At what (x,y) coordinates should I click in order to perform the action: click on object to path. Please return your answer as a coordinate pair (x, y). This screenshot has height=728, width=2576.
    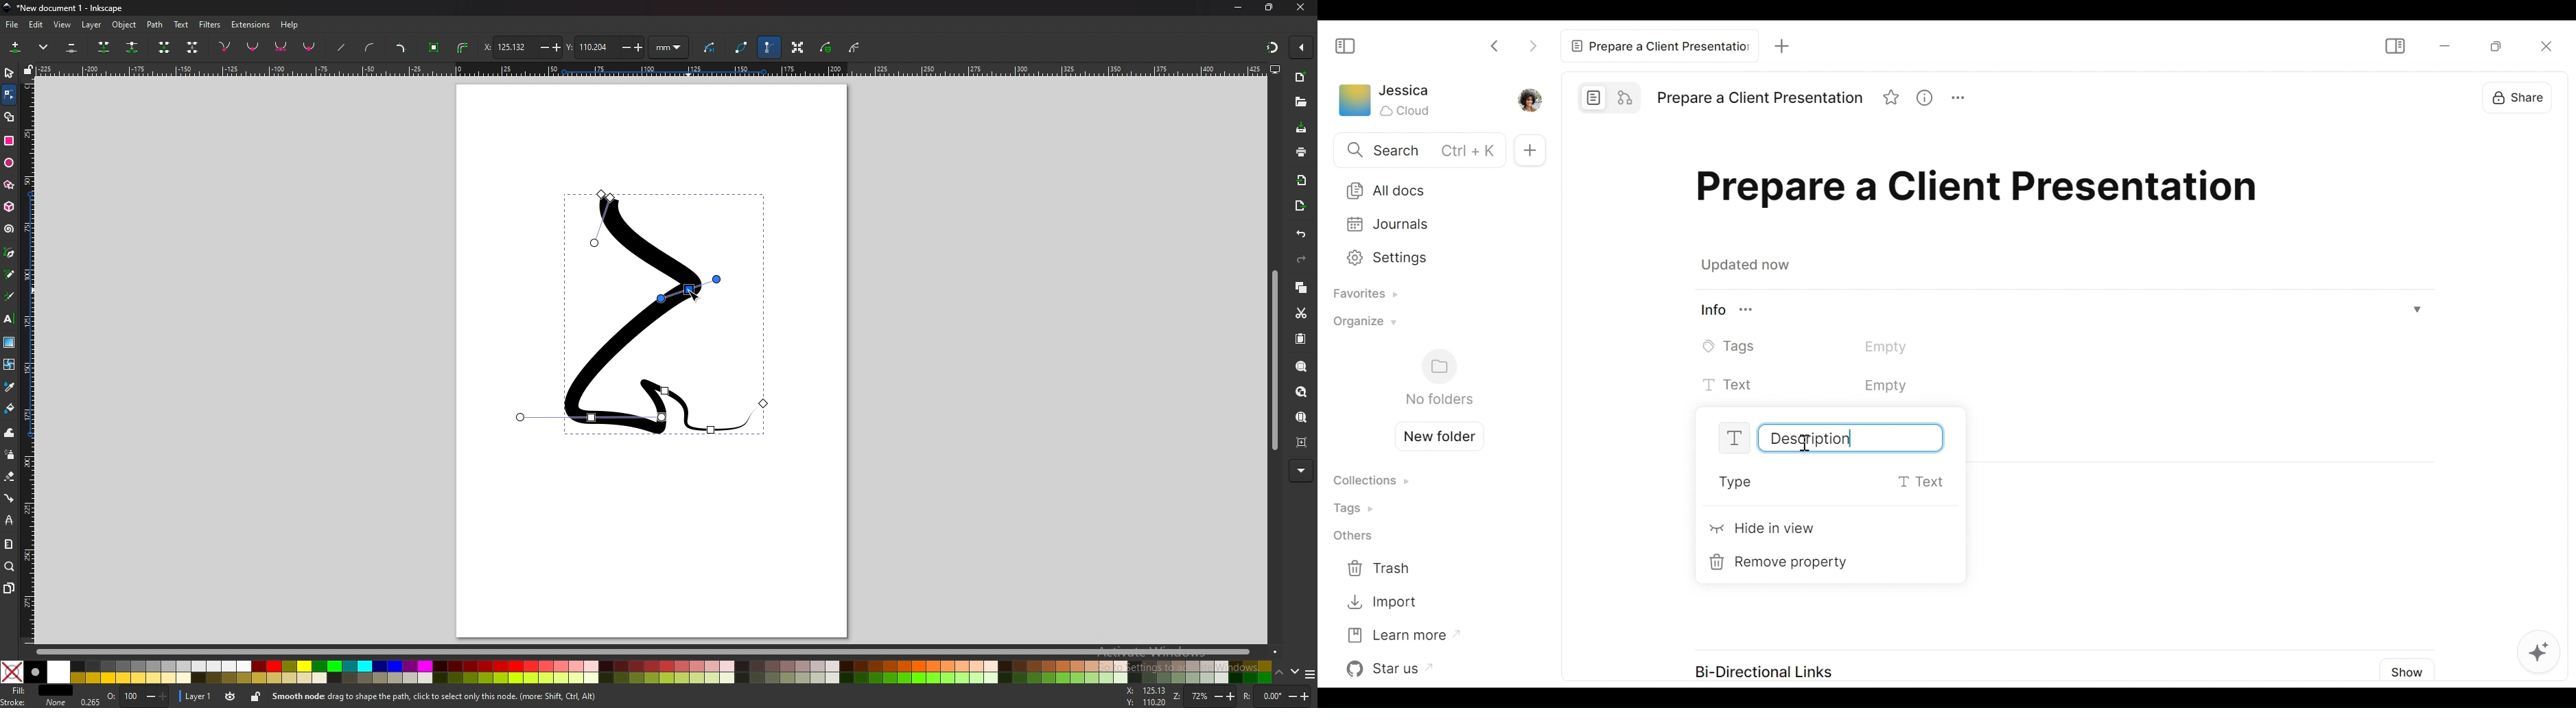
    Looking at the image, I should click on (436, 46).